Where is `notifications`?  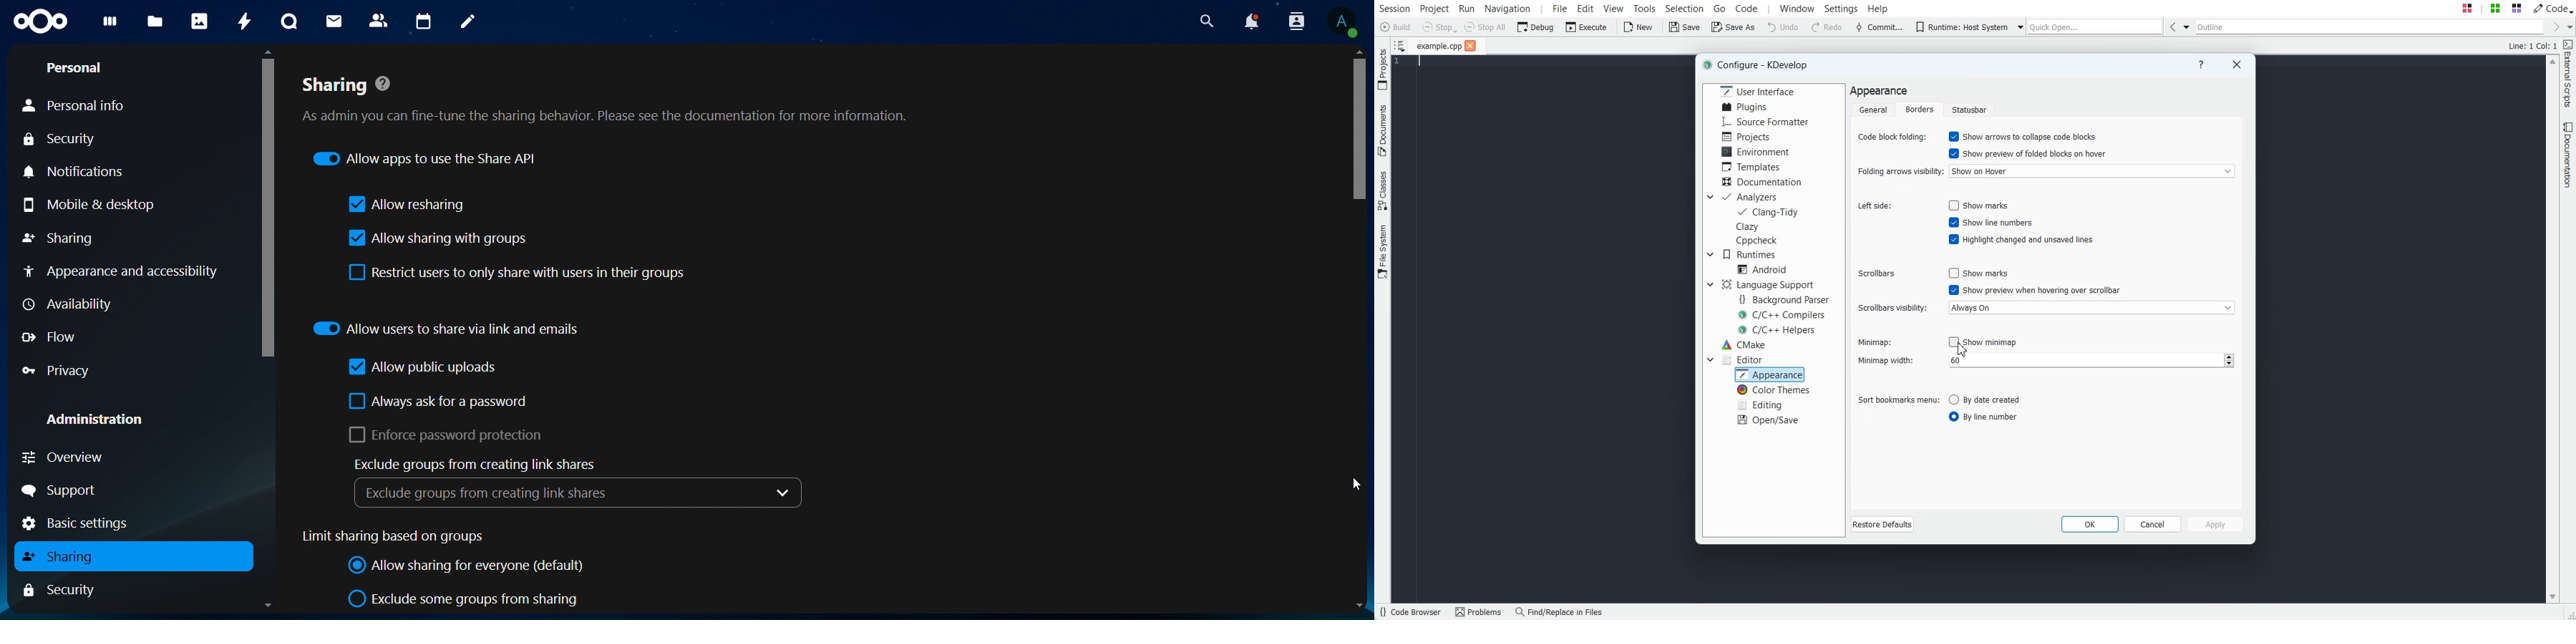
notifications is located at coordinates (1253, 21).